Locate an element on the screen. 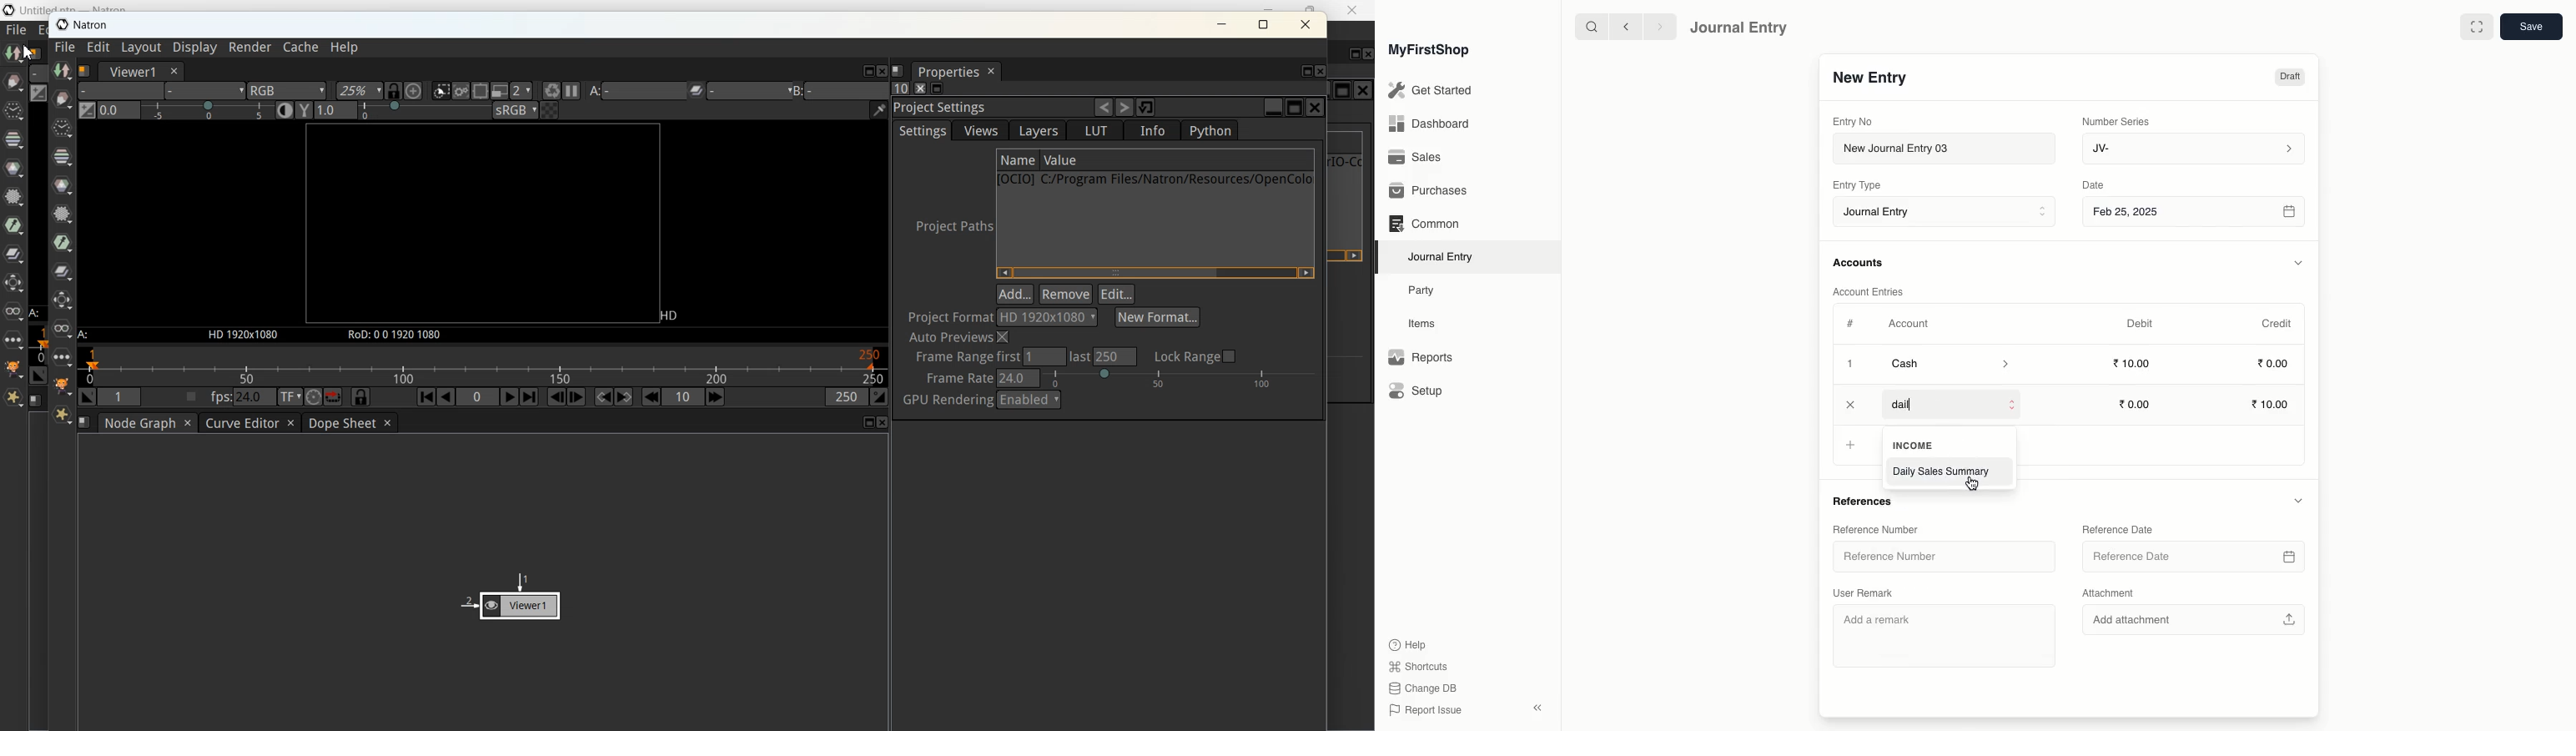 Image resolution: width=2576 pixels, height=756 pixels. Change DB is located at coordinates (1423, 689).